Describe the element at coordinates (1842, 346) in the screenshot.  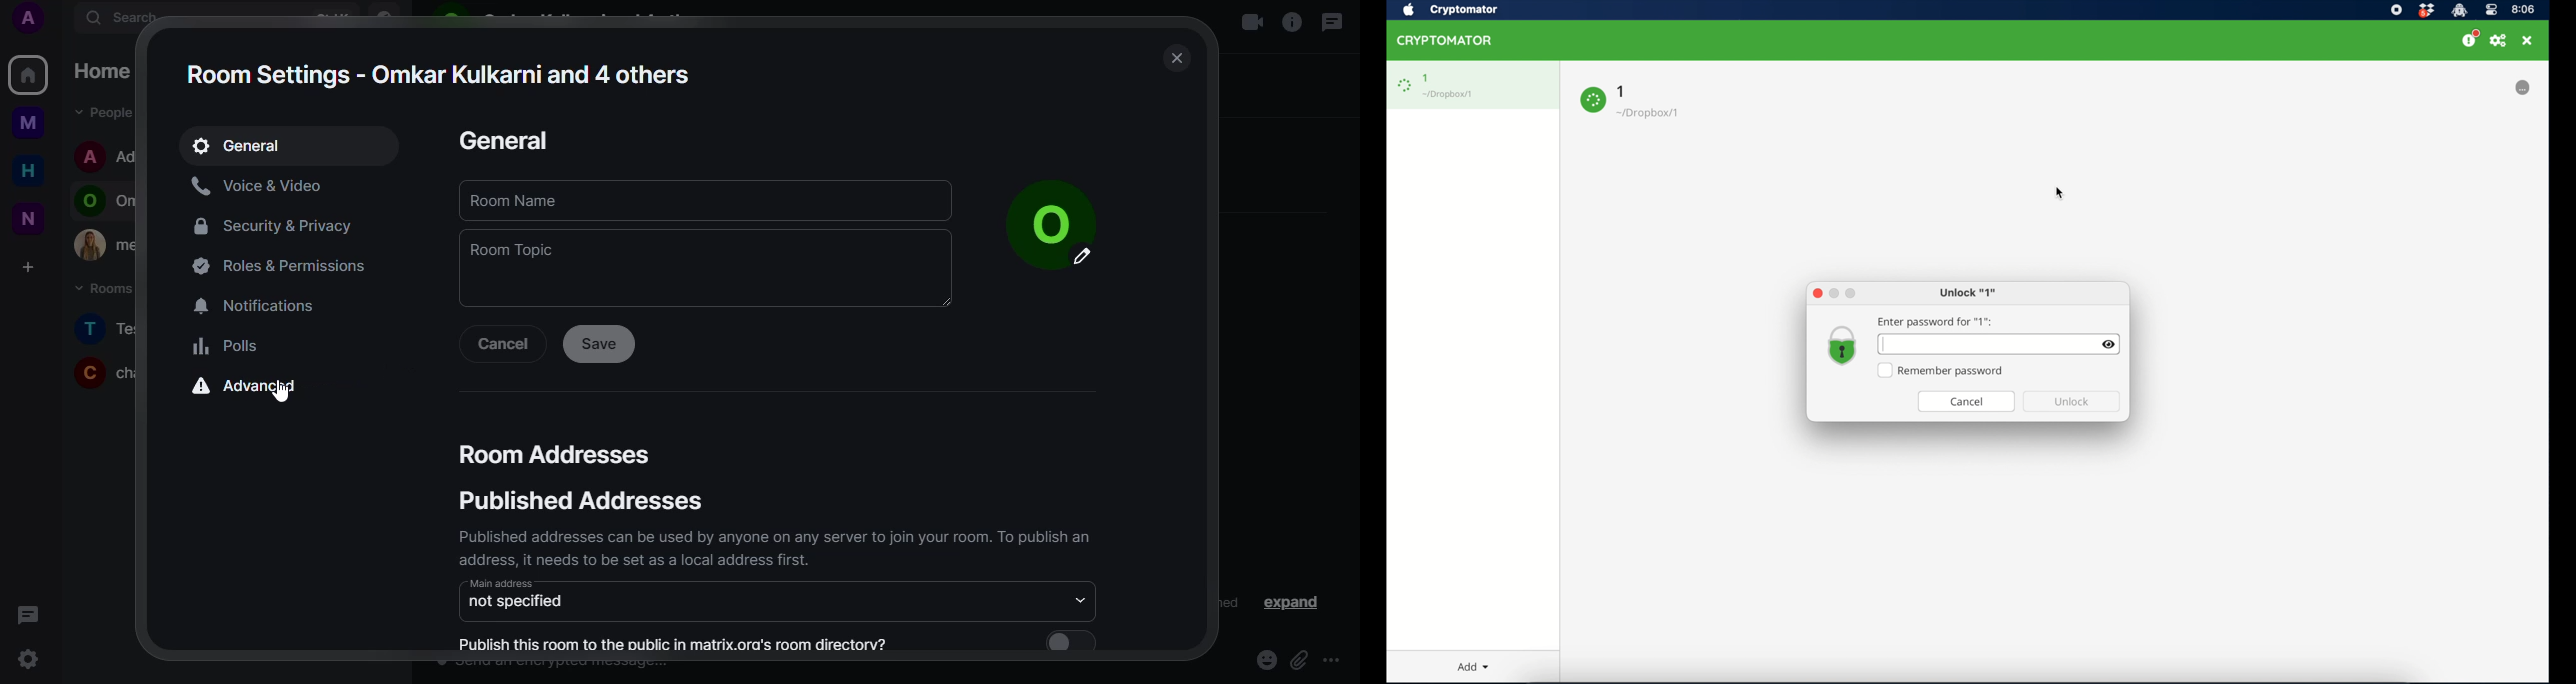
I see `vault icon` at that location.